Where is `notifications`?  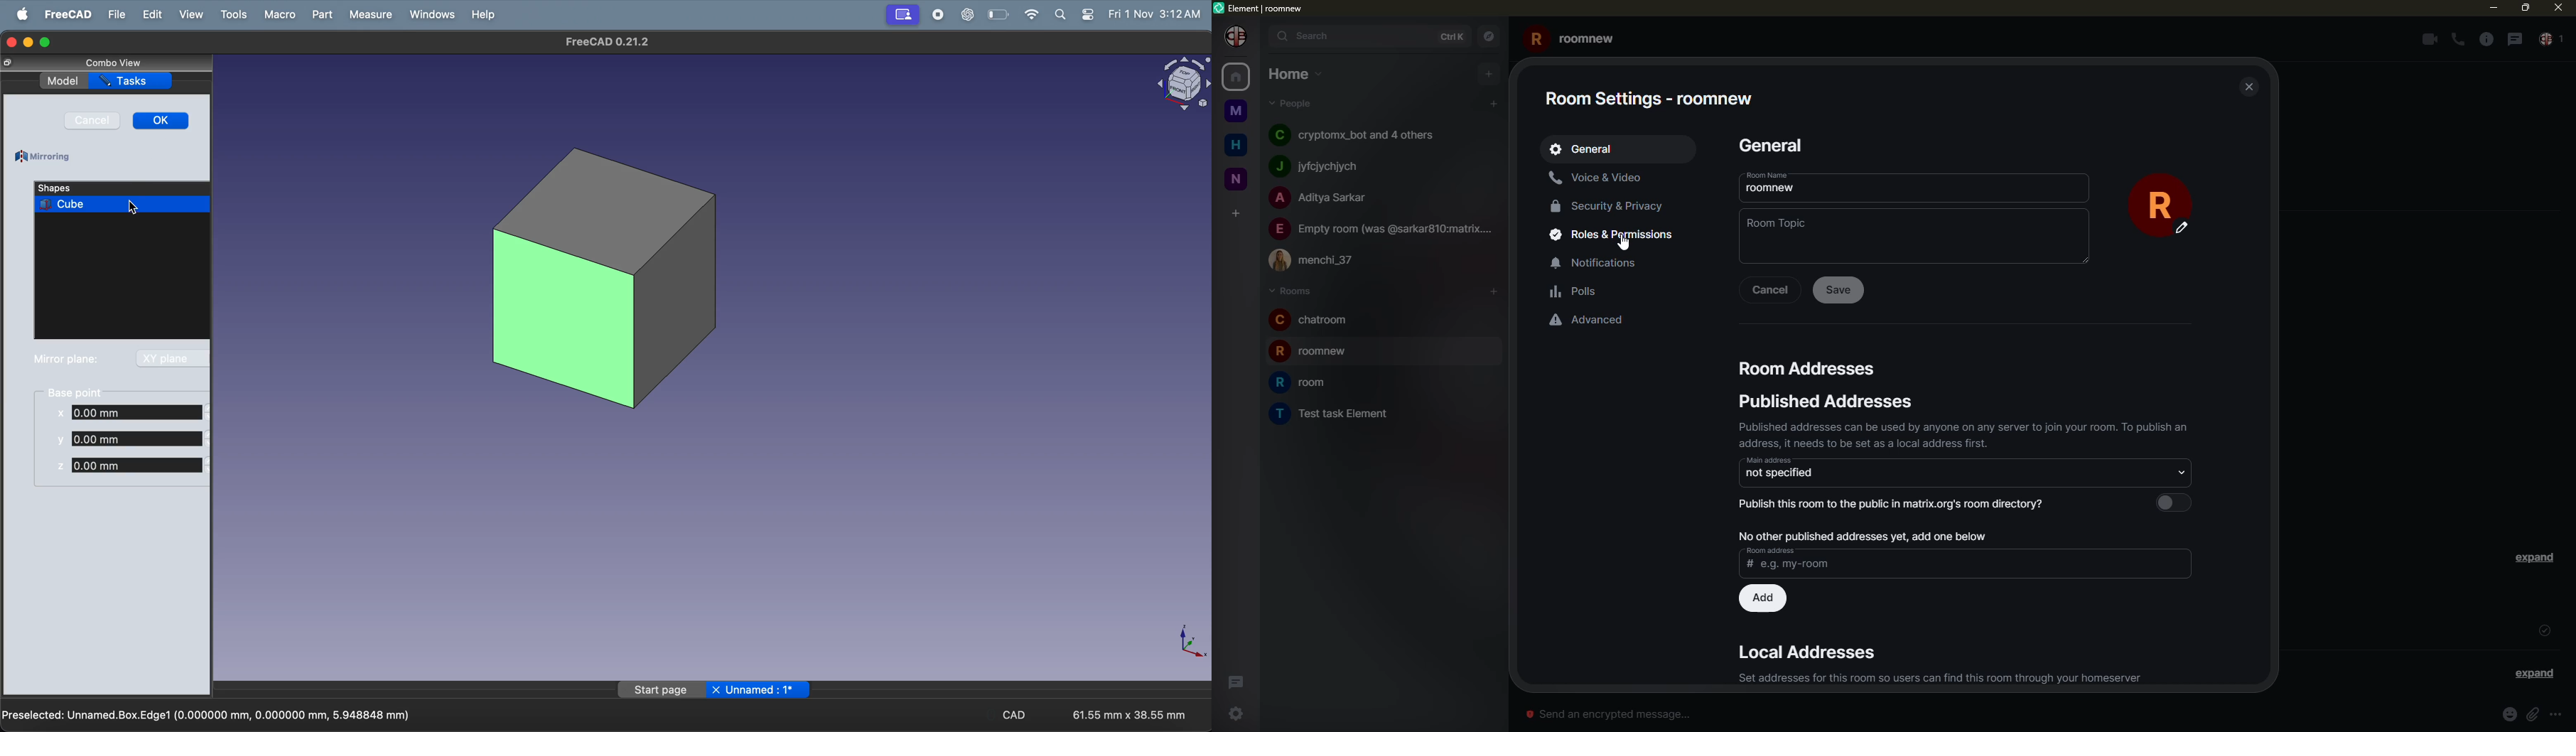 notifications is located at coordinates (1602, 262).